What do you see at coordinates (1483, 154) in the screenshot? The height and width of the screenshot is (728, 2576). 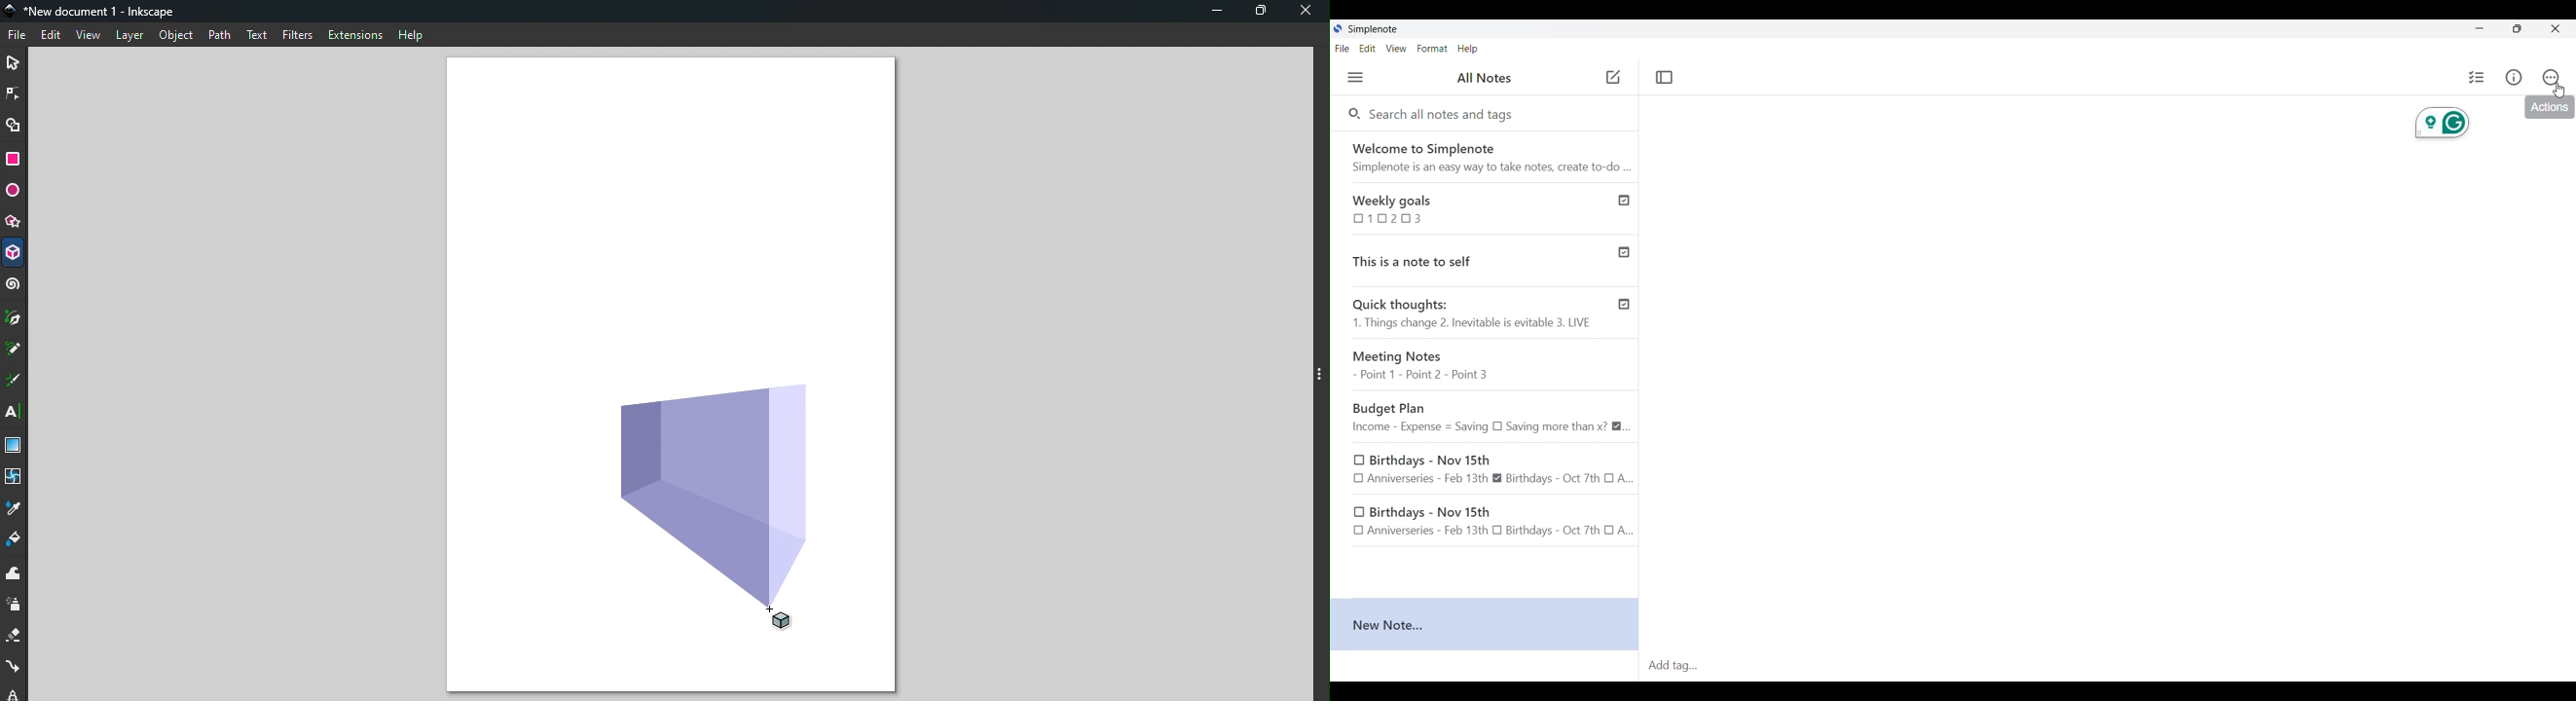 I see `Software welcome note` at bounding box center [1483, 154].